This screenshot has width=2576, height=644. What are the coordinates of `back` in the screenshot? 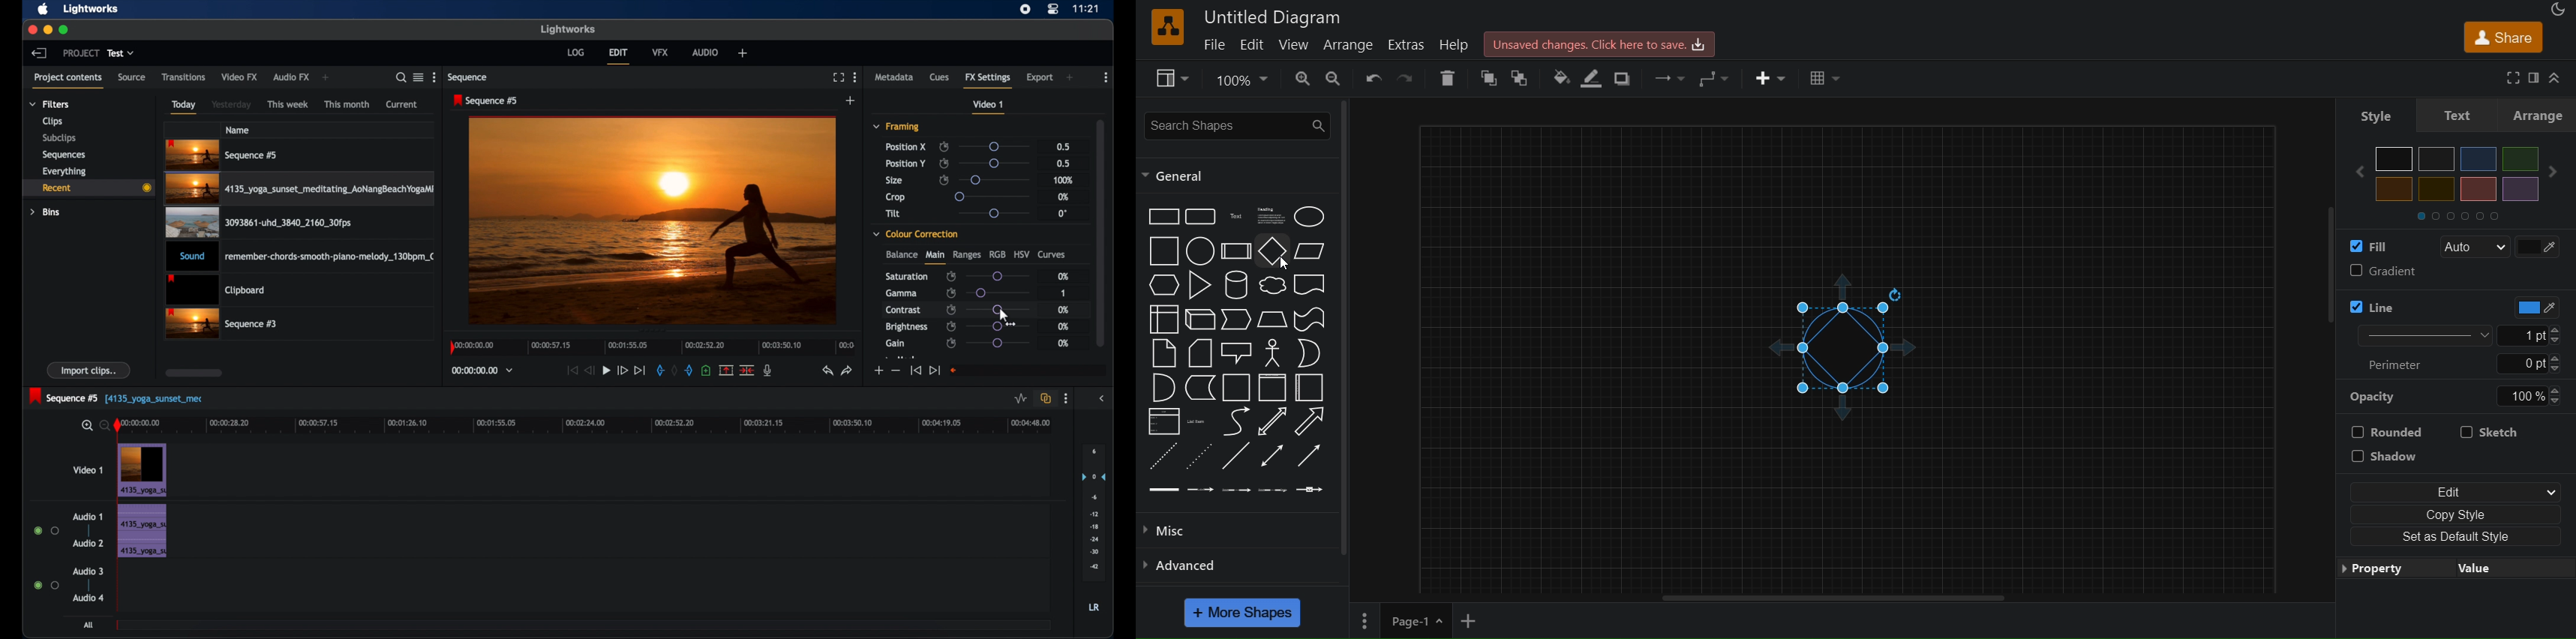 It's located at (38, 53).